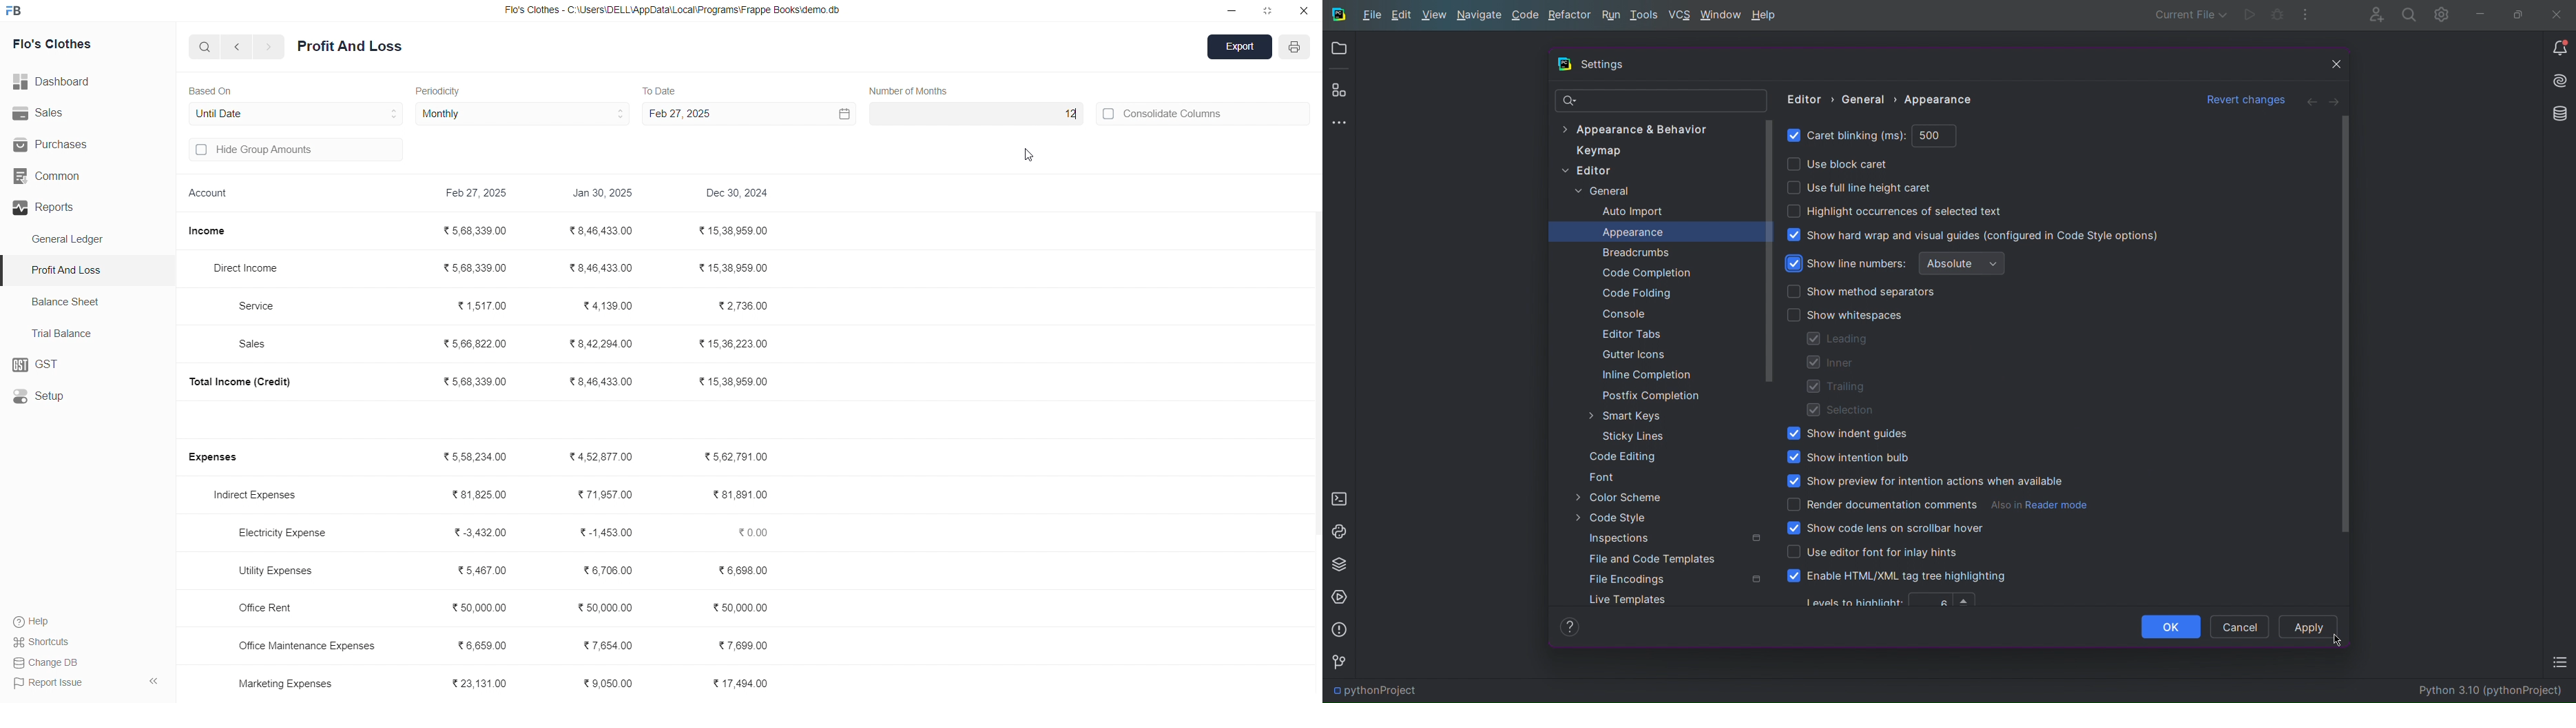  Describe the element at coordinates (1625, 519) in the screenshot. I see `Code Style` at that location.